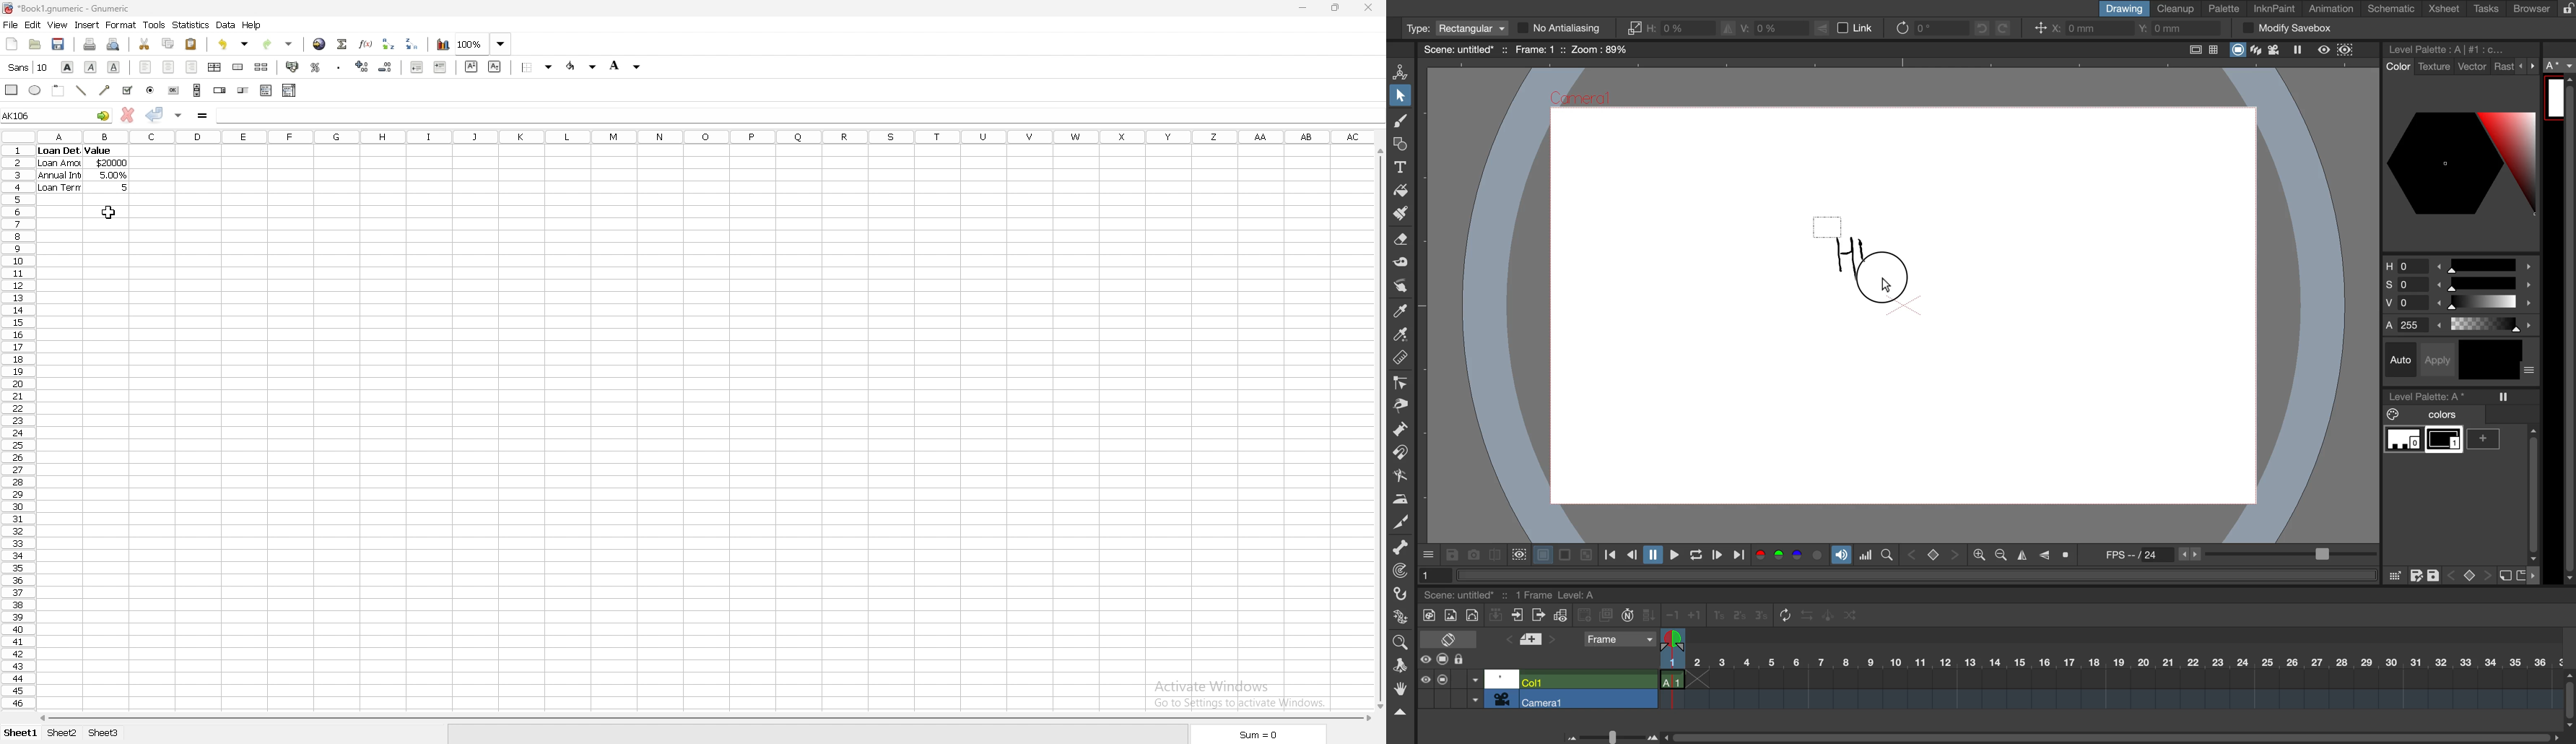 Image resolution: width=2576 pixels, height=756 pixels. Describe the element at coordinates (1887, 554) in the screenshot. I see `locator` at that location.